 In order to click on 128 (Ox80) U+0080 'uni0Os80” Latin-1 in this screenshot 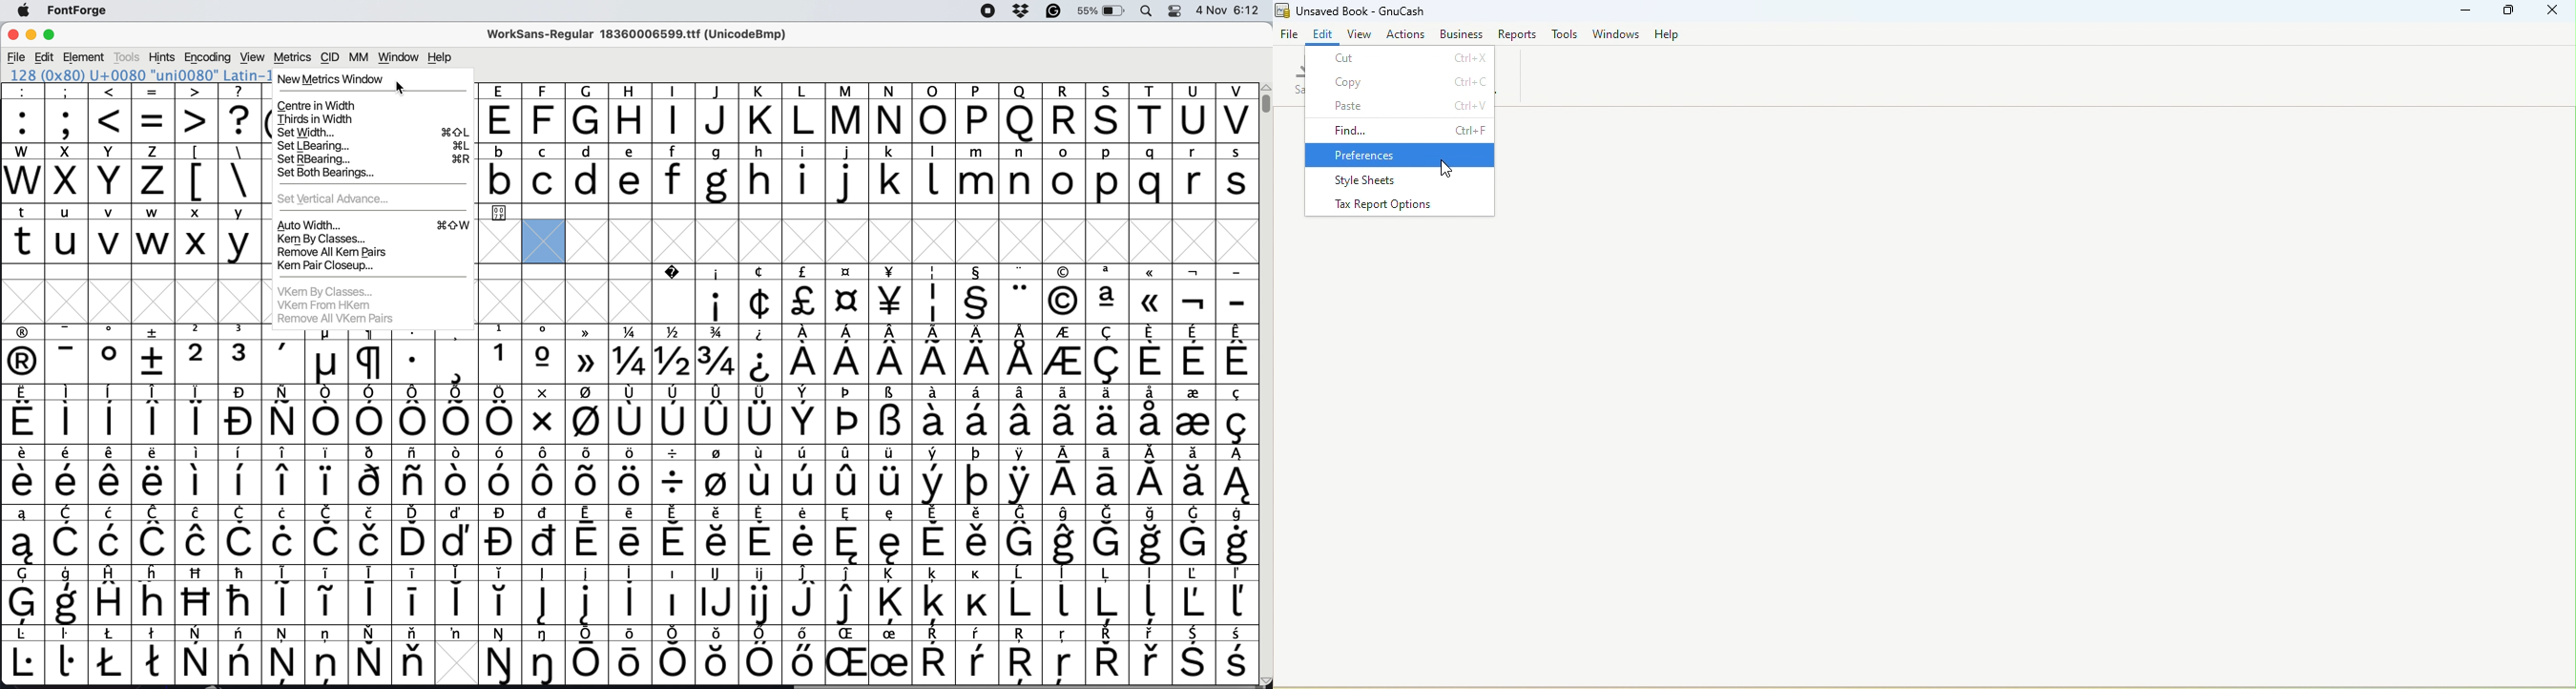, I will do `click(140, 76)`.